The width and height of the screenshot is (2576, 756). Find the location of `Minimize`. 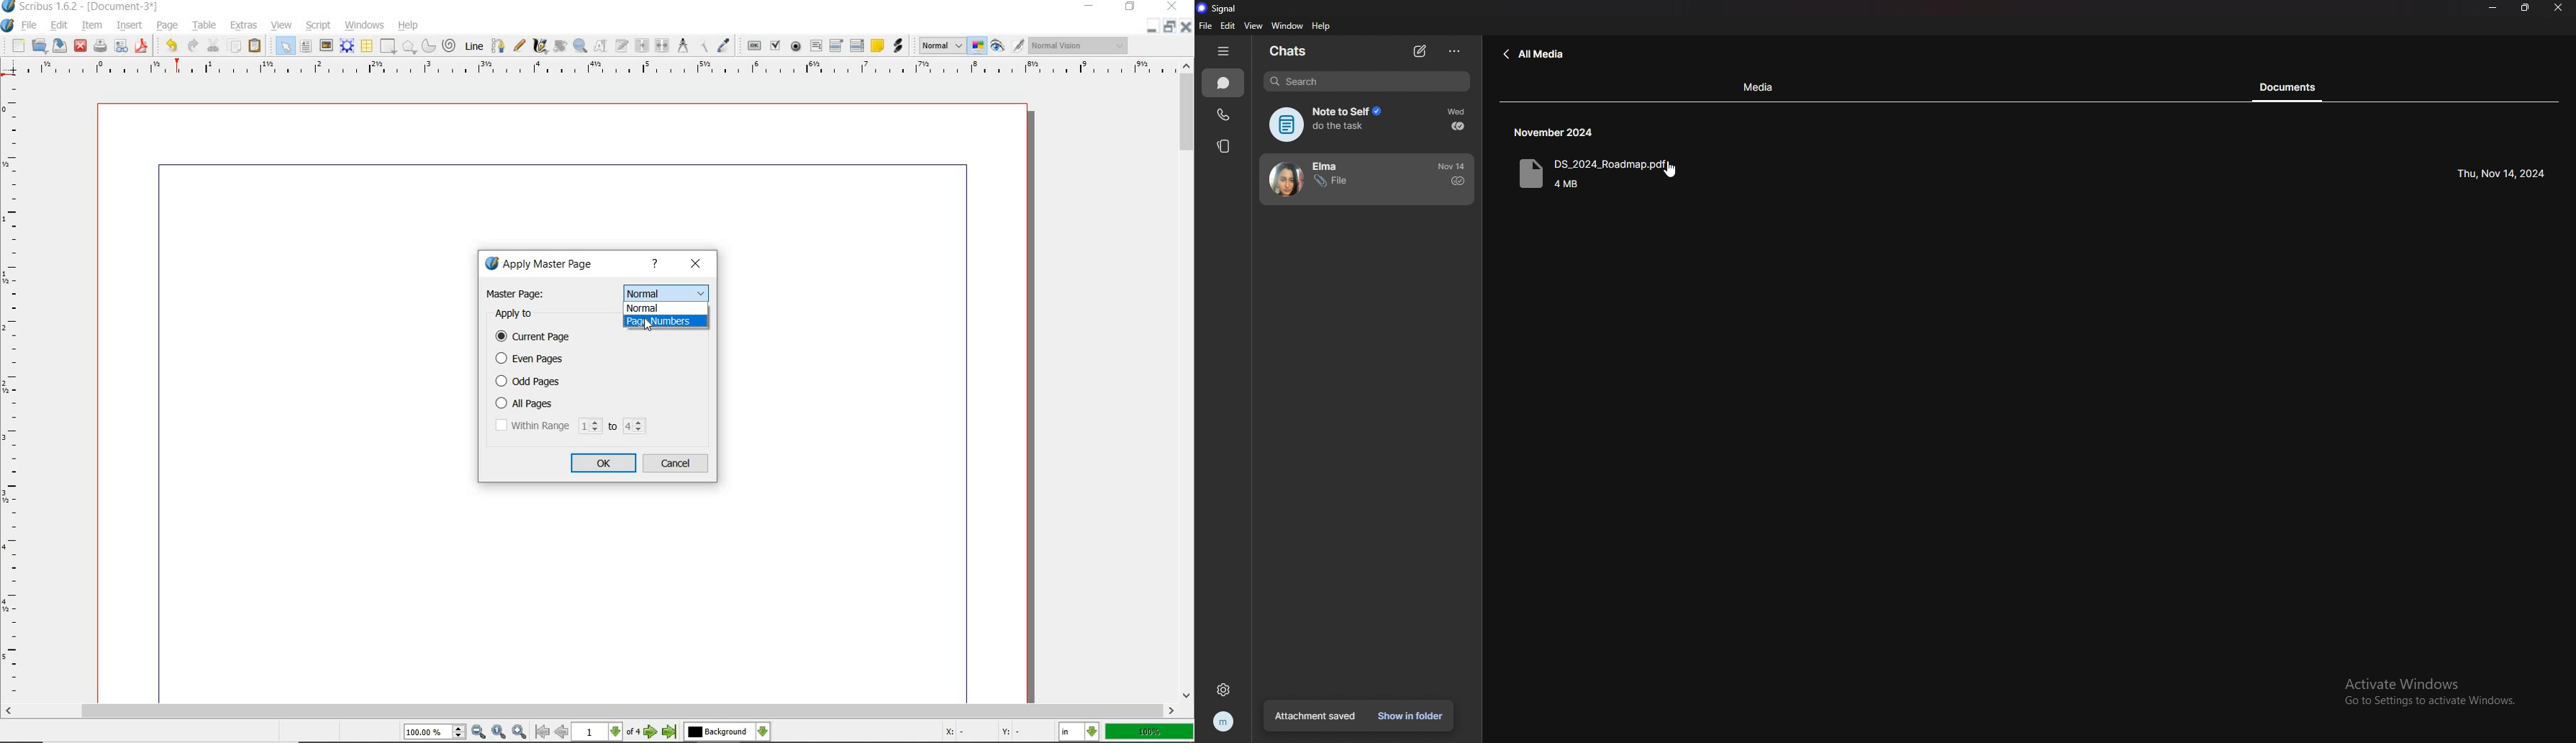

Minimize is located at coordinates (1169, 28).